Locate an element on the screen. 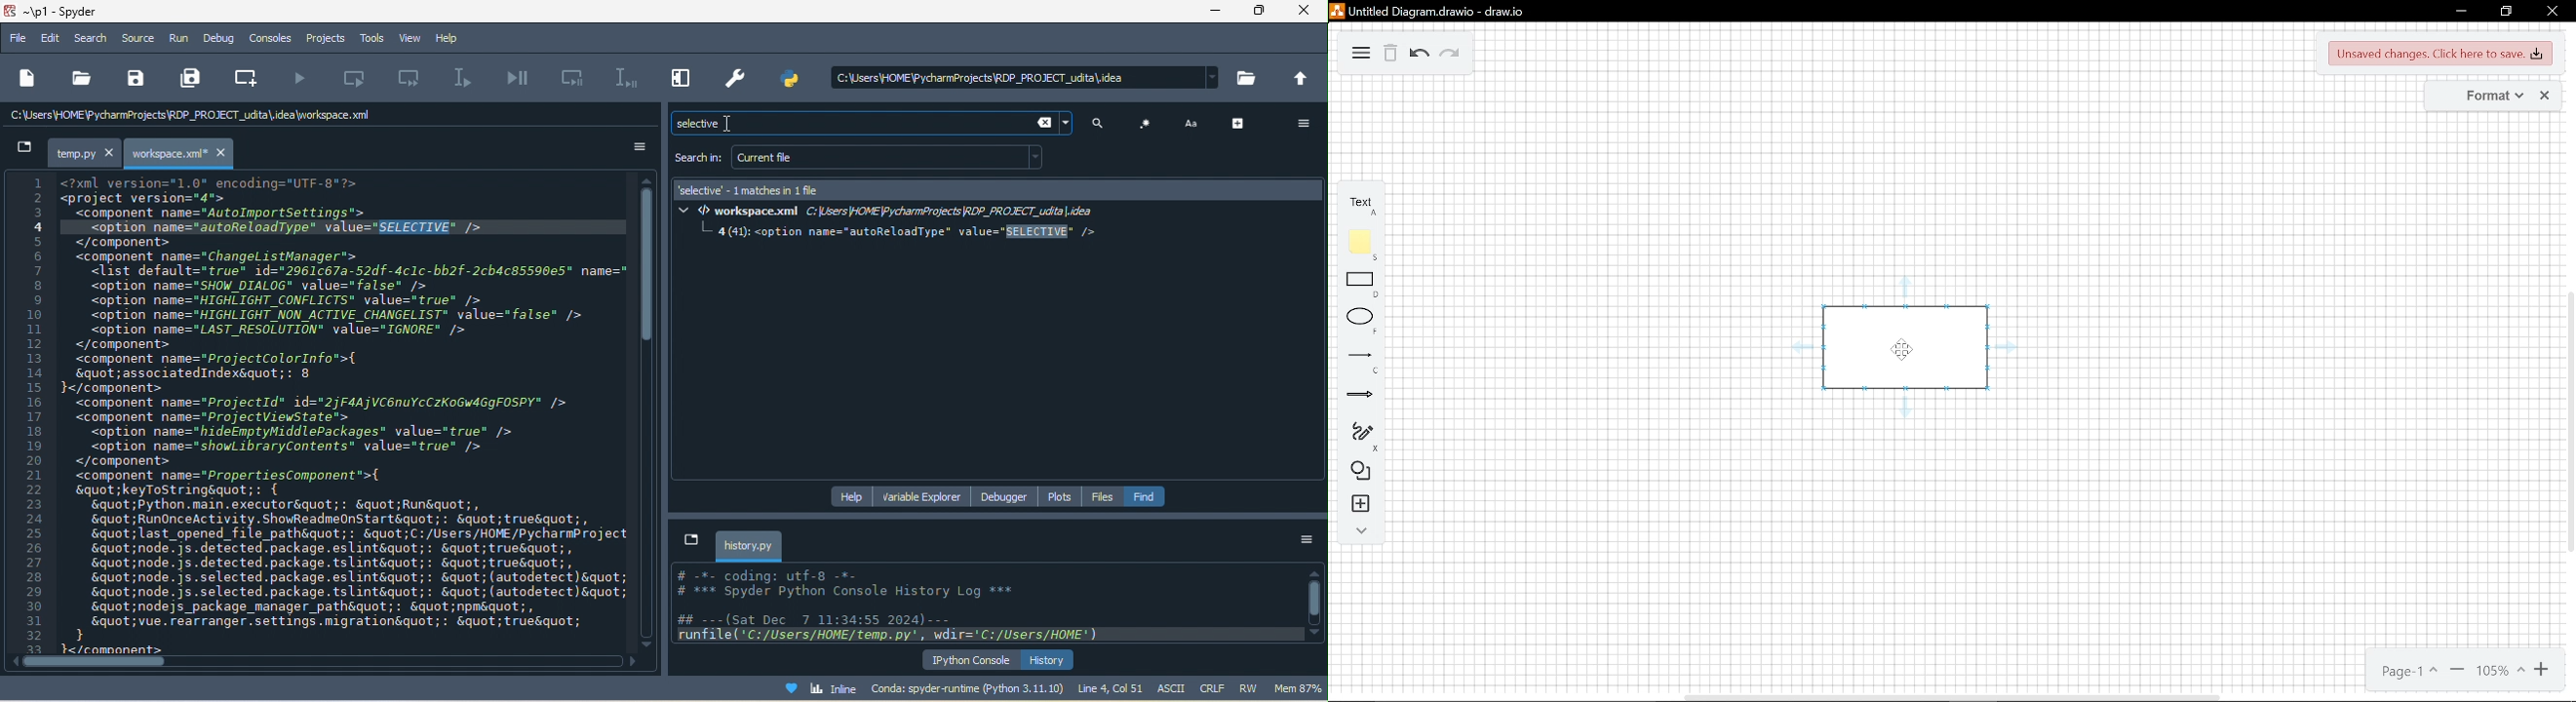  view is located at coordinates (407, 39).